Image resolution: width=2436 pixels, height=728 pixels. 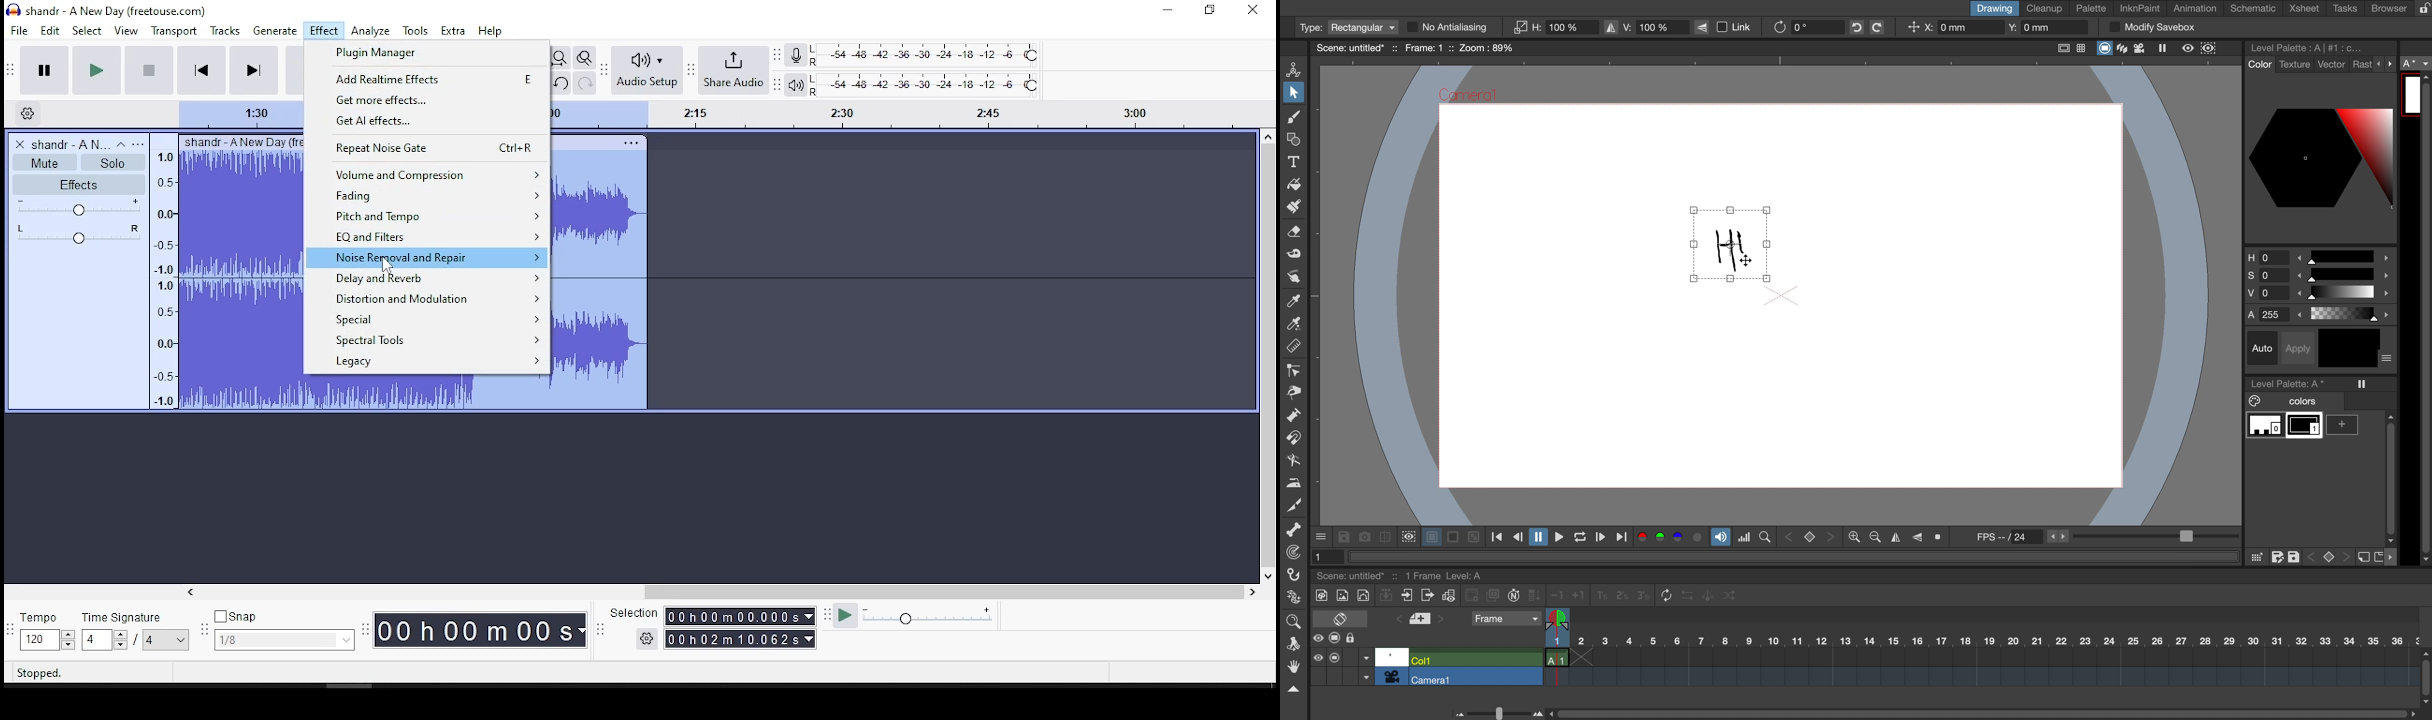 I want to click on animation, so click(x=2199, y=9).